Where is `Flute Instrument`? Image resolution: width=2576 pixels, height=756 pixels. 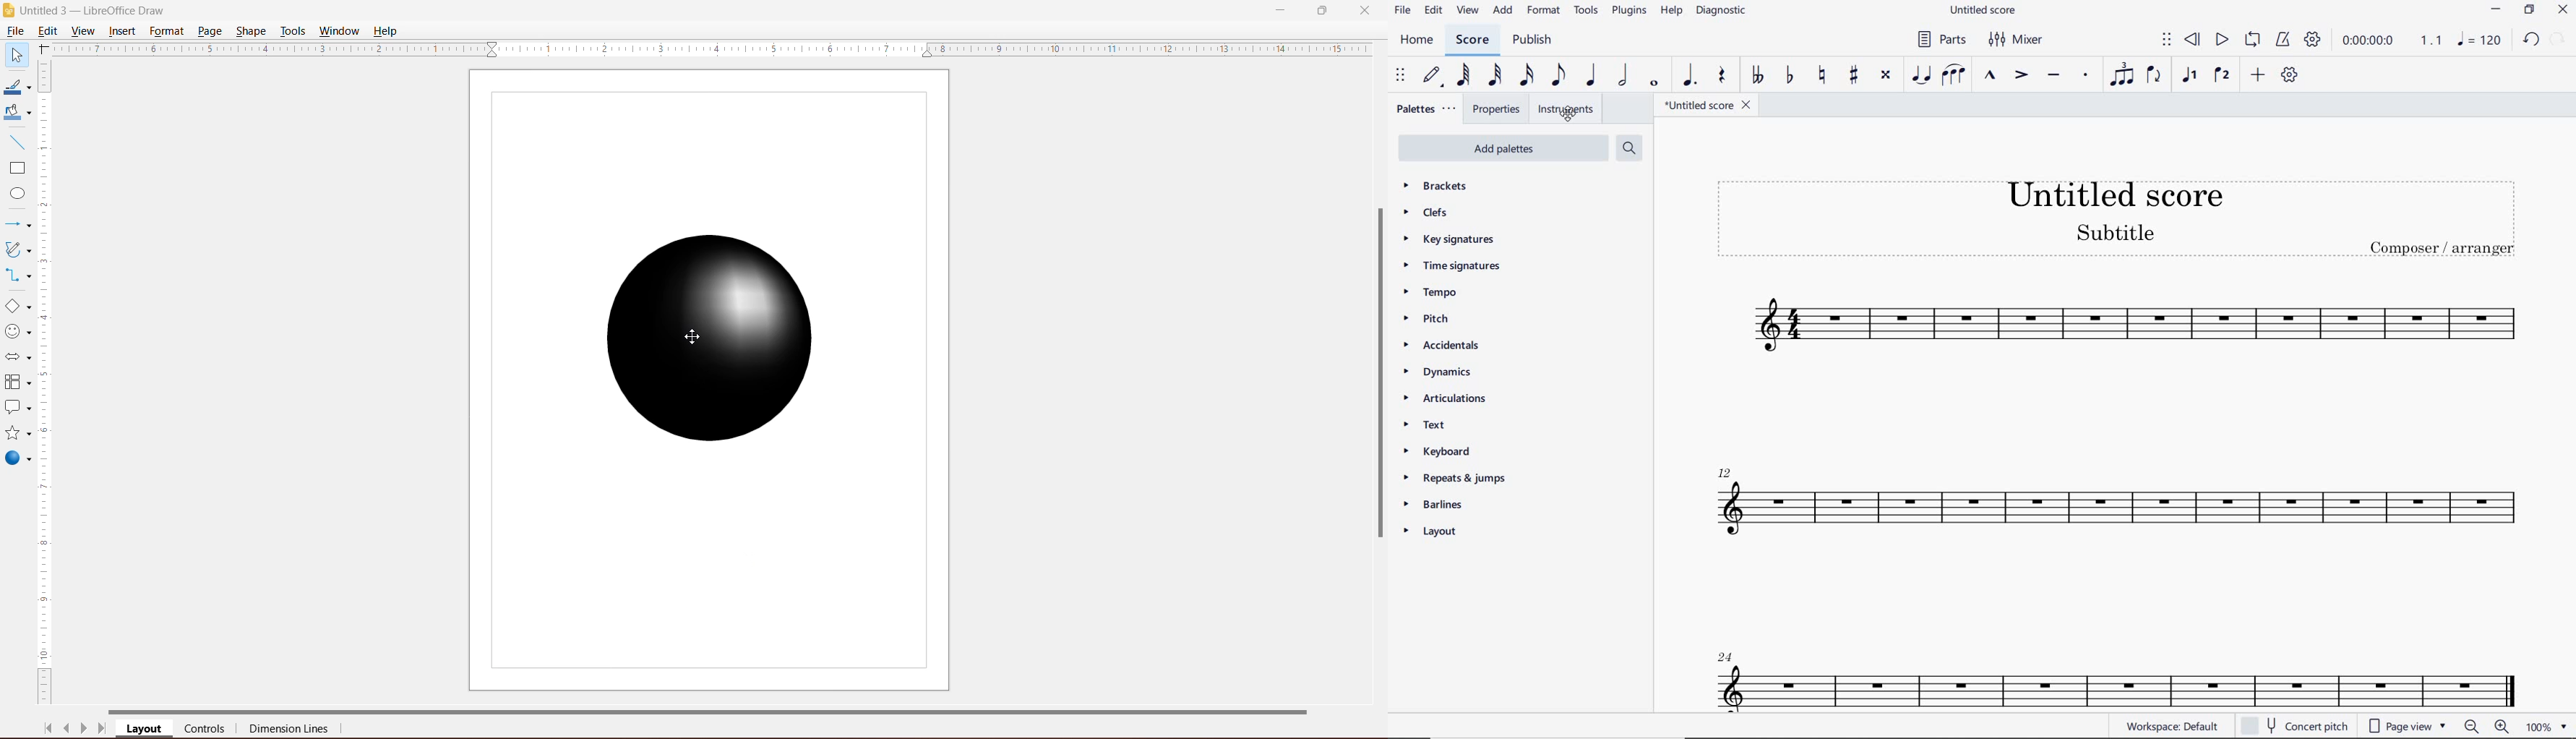
Flute Instrument is located at coordinates (2111, 503).